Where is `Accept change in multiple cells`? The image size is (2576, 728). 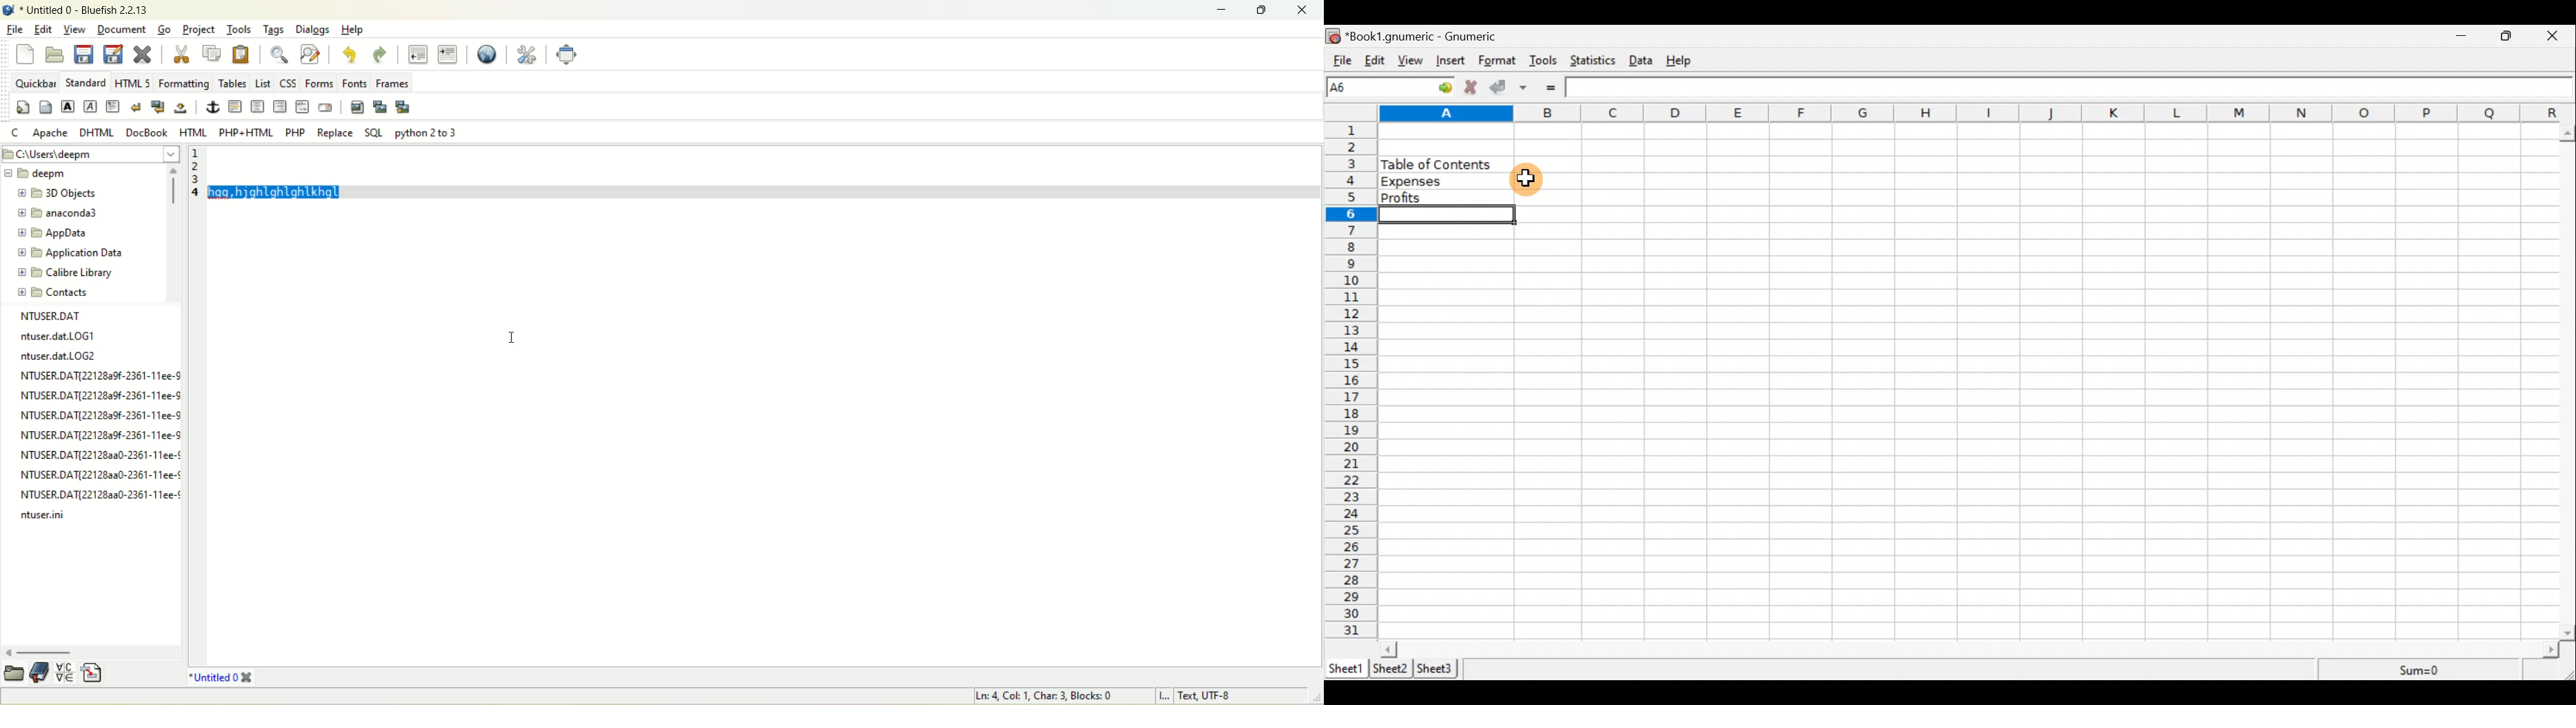 Accept change in multiple cells is located at coordinates (1528, 87).